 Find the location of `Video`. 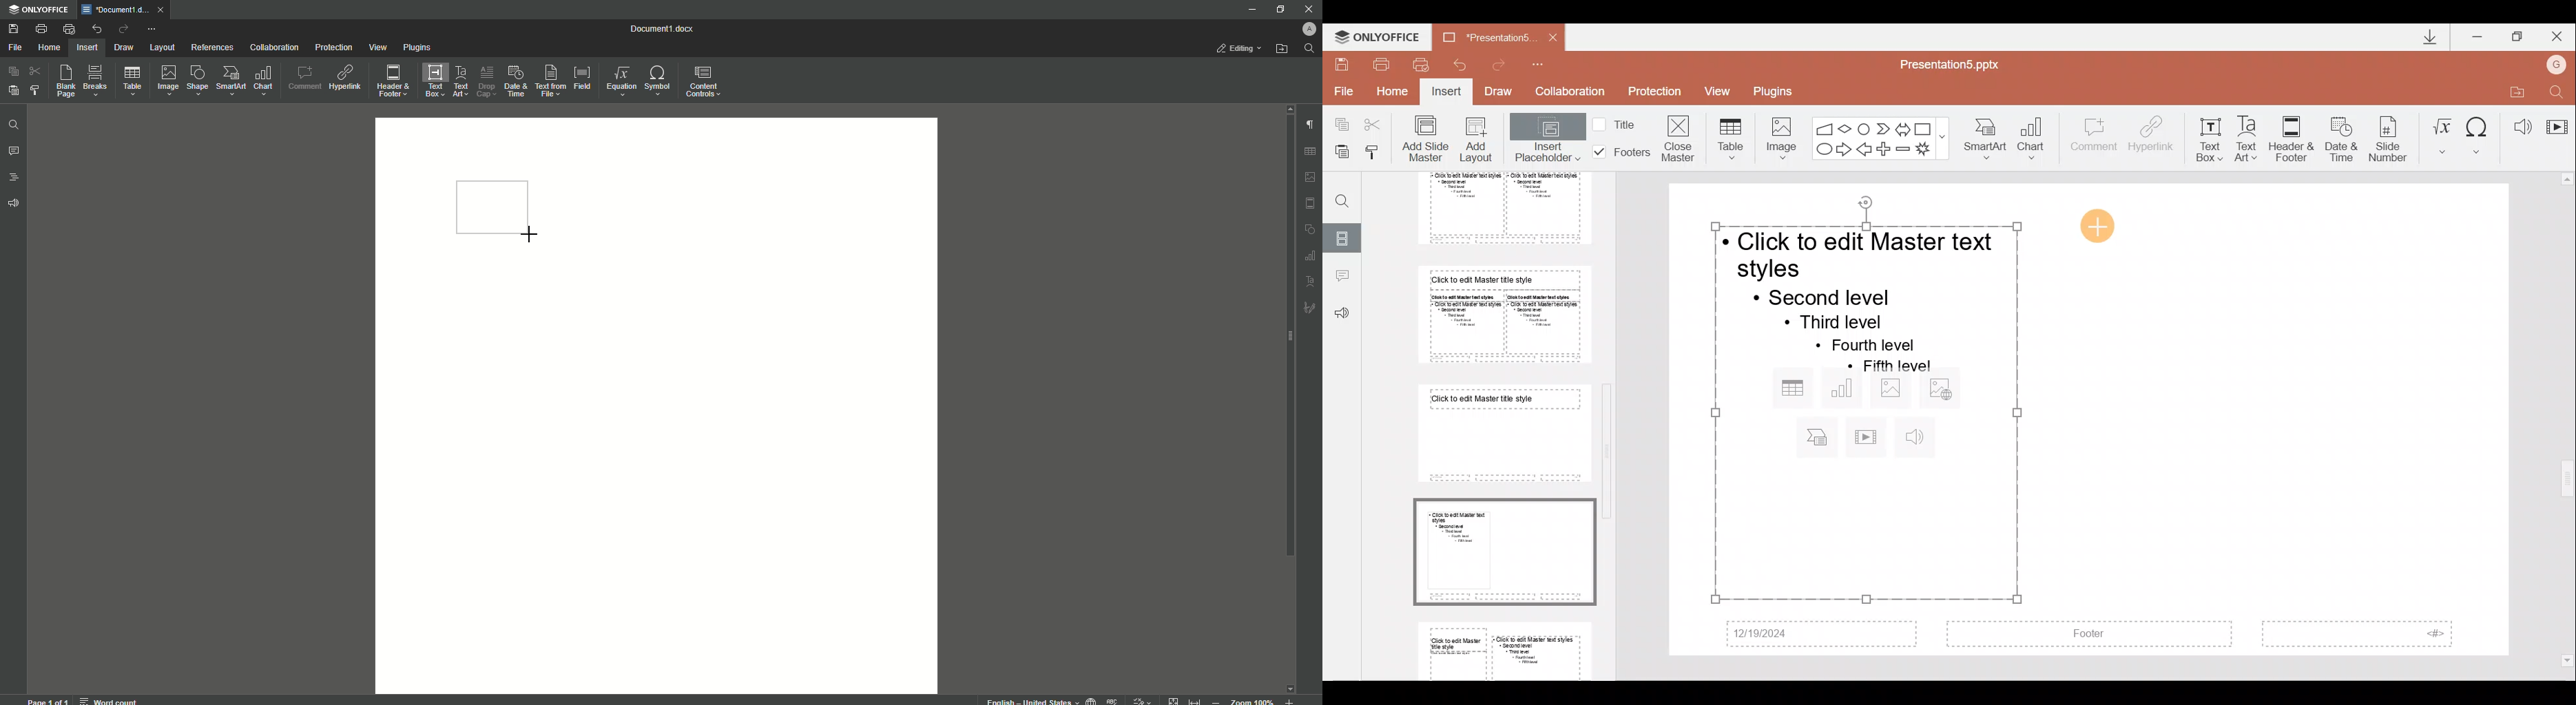

Video is located at coordinates (2557, 121).